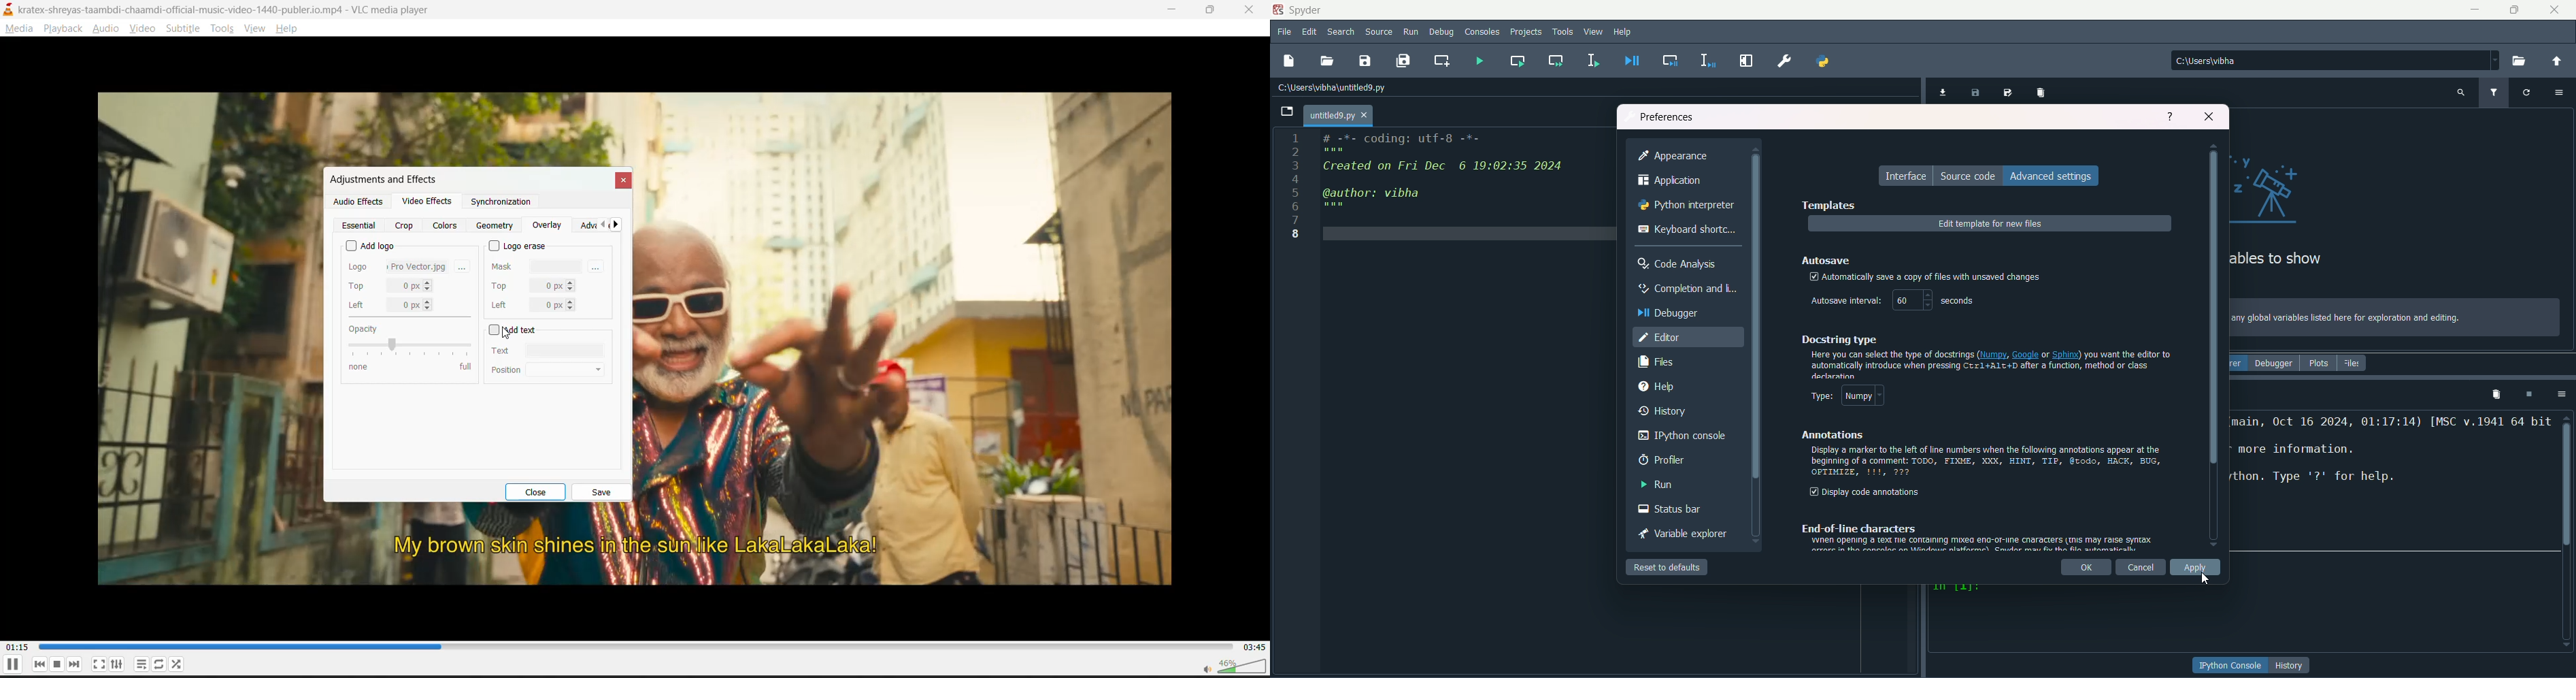  I want to click on crop, so click(404, 226).